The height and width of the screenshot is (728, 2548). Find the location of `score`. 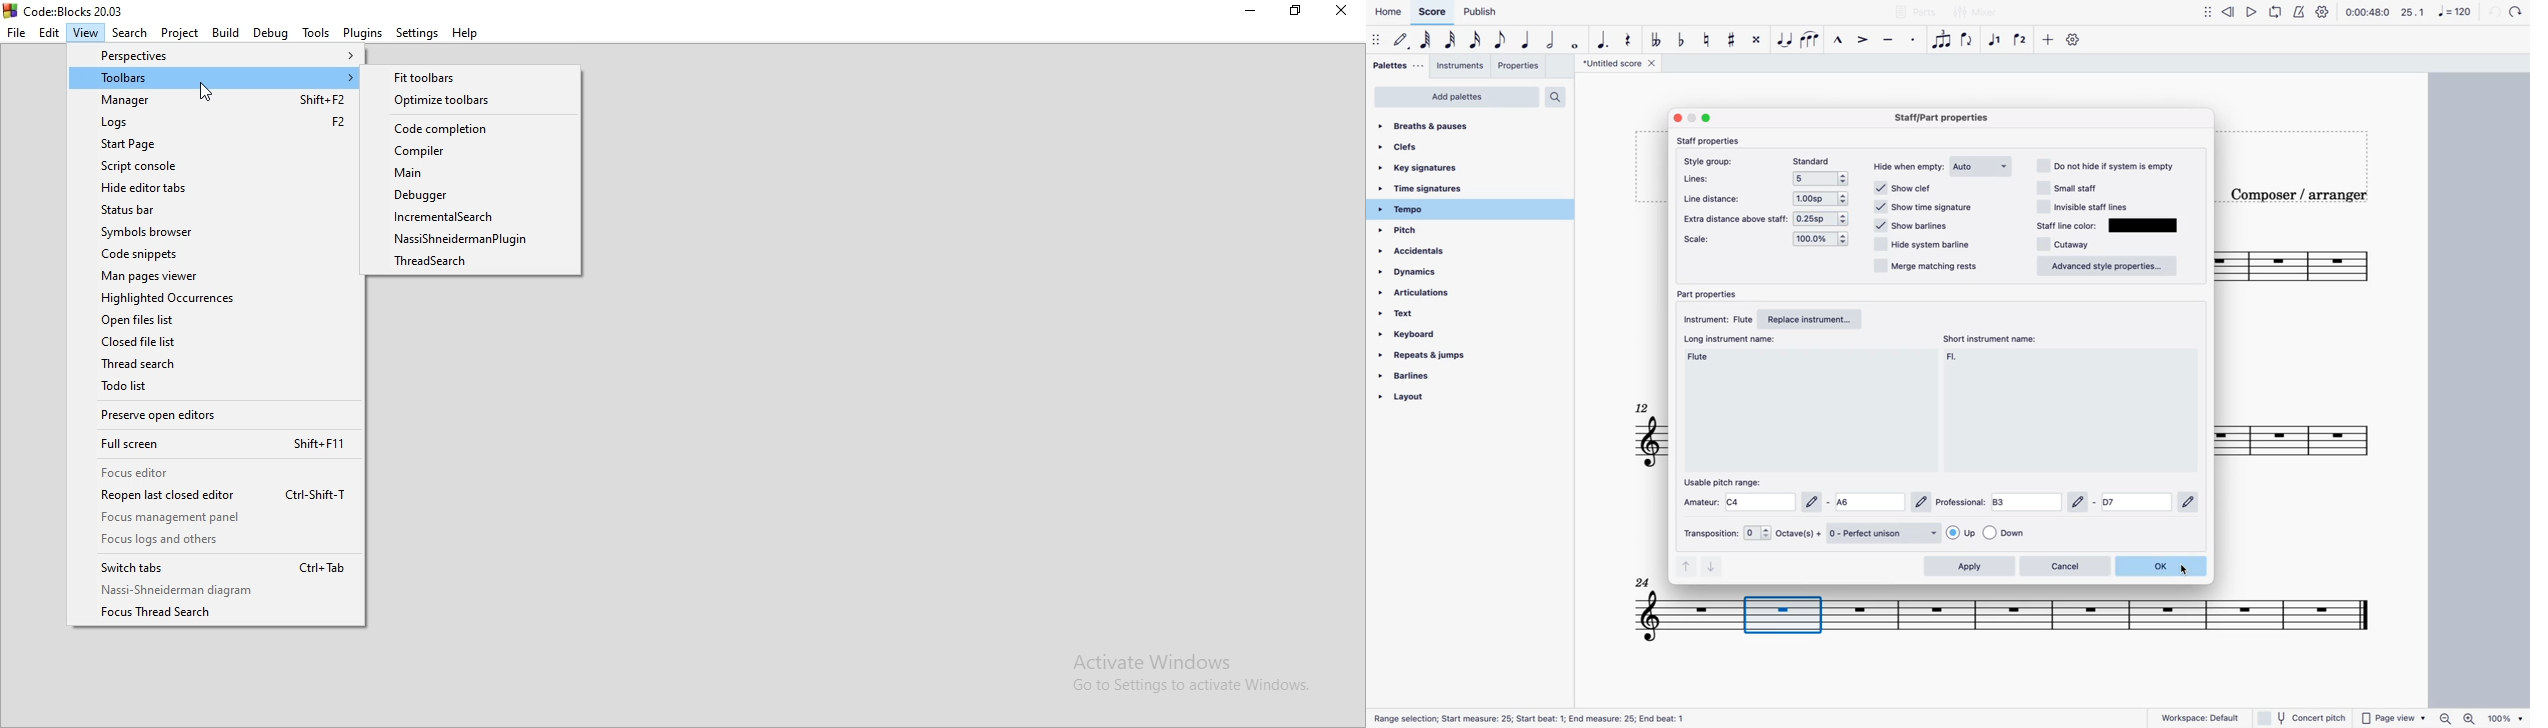

score is located at coordinates (2292, 443).